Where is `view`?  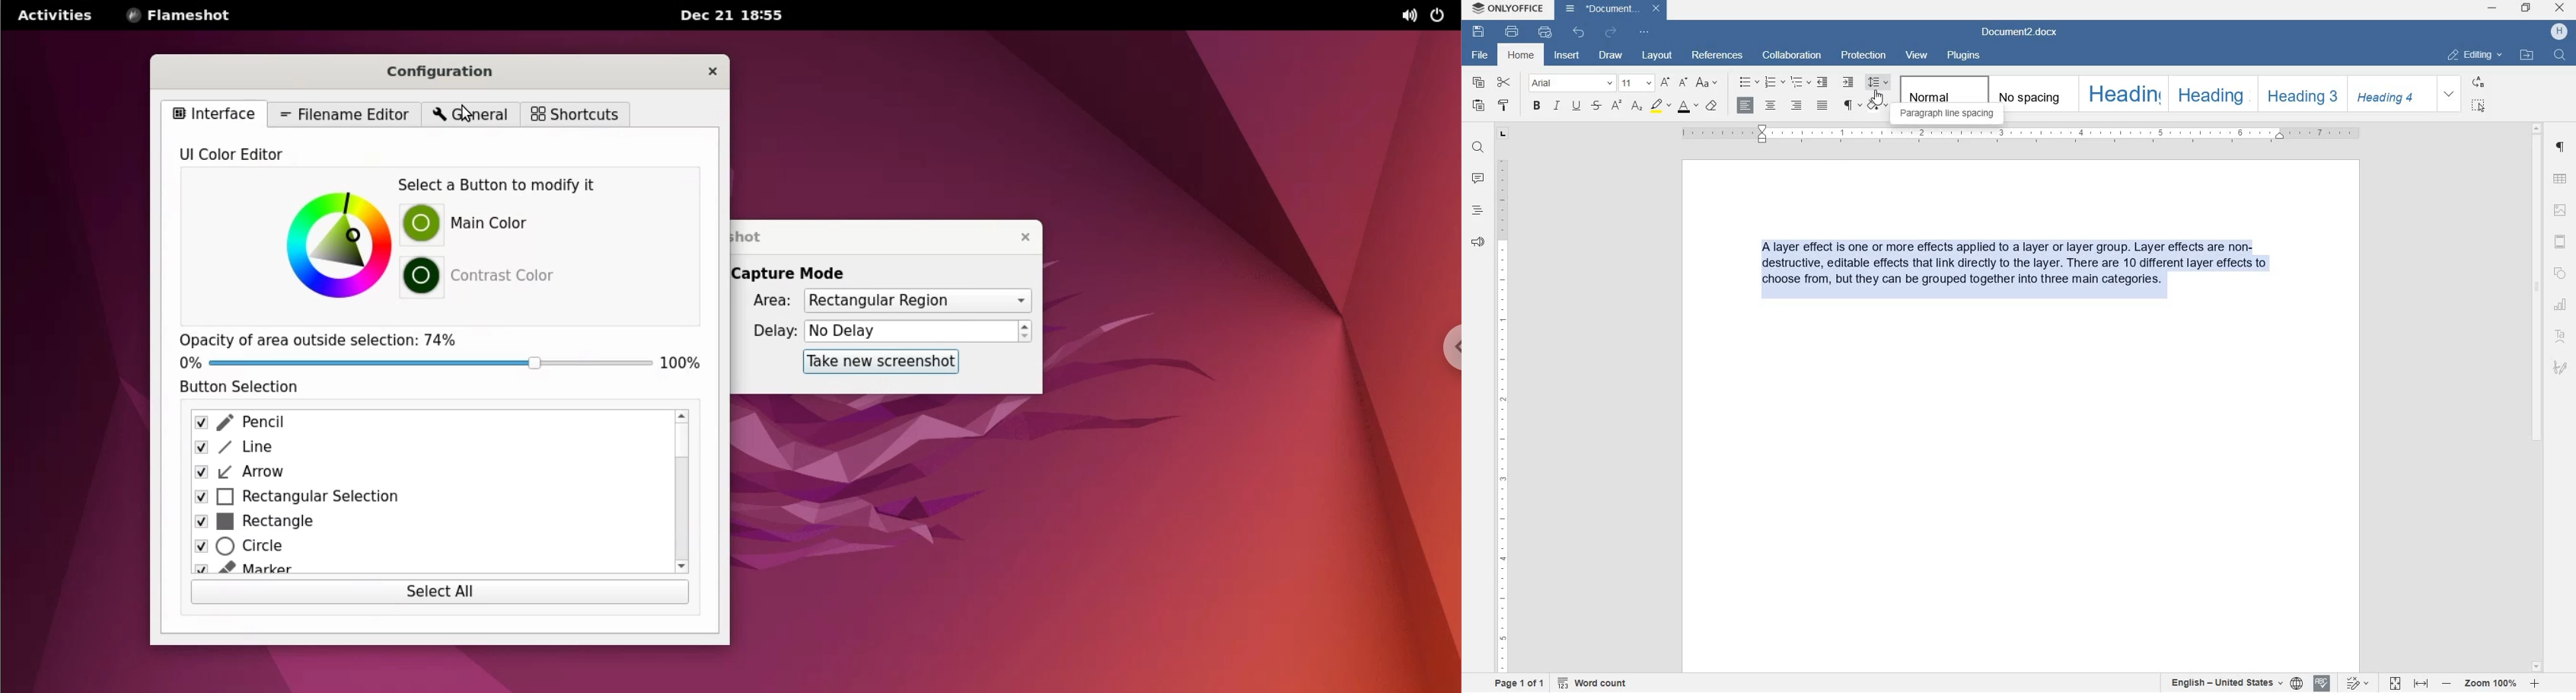
view is located at coordinates (1917, 56).